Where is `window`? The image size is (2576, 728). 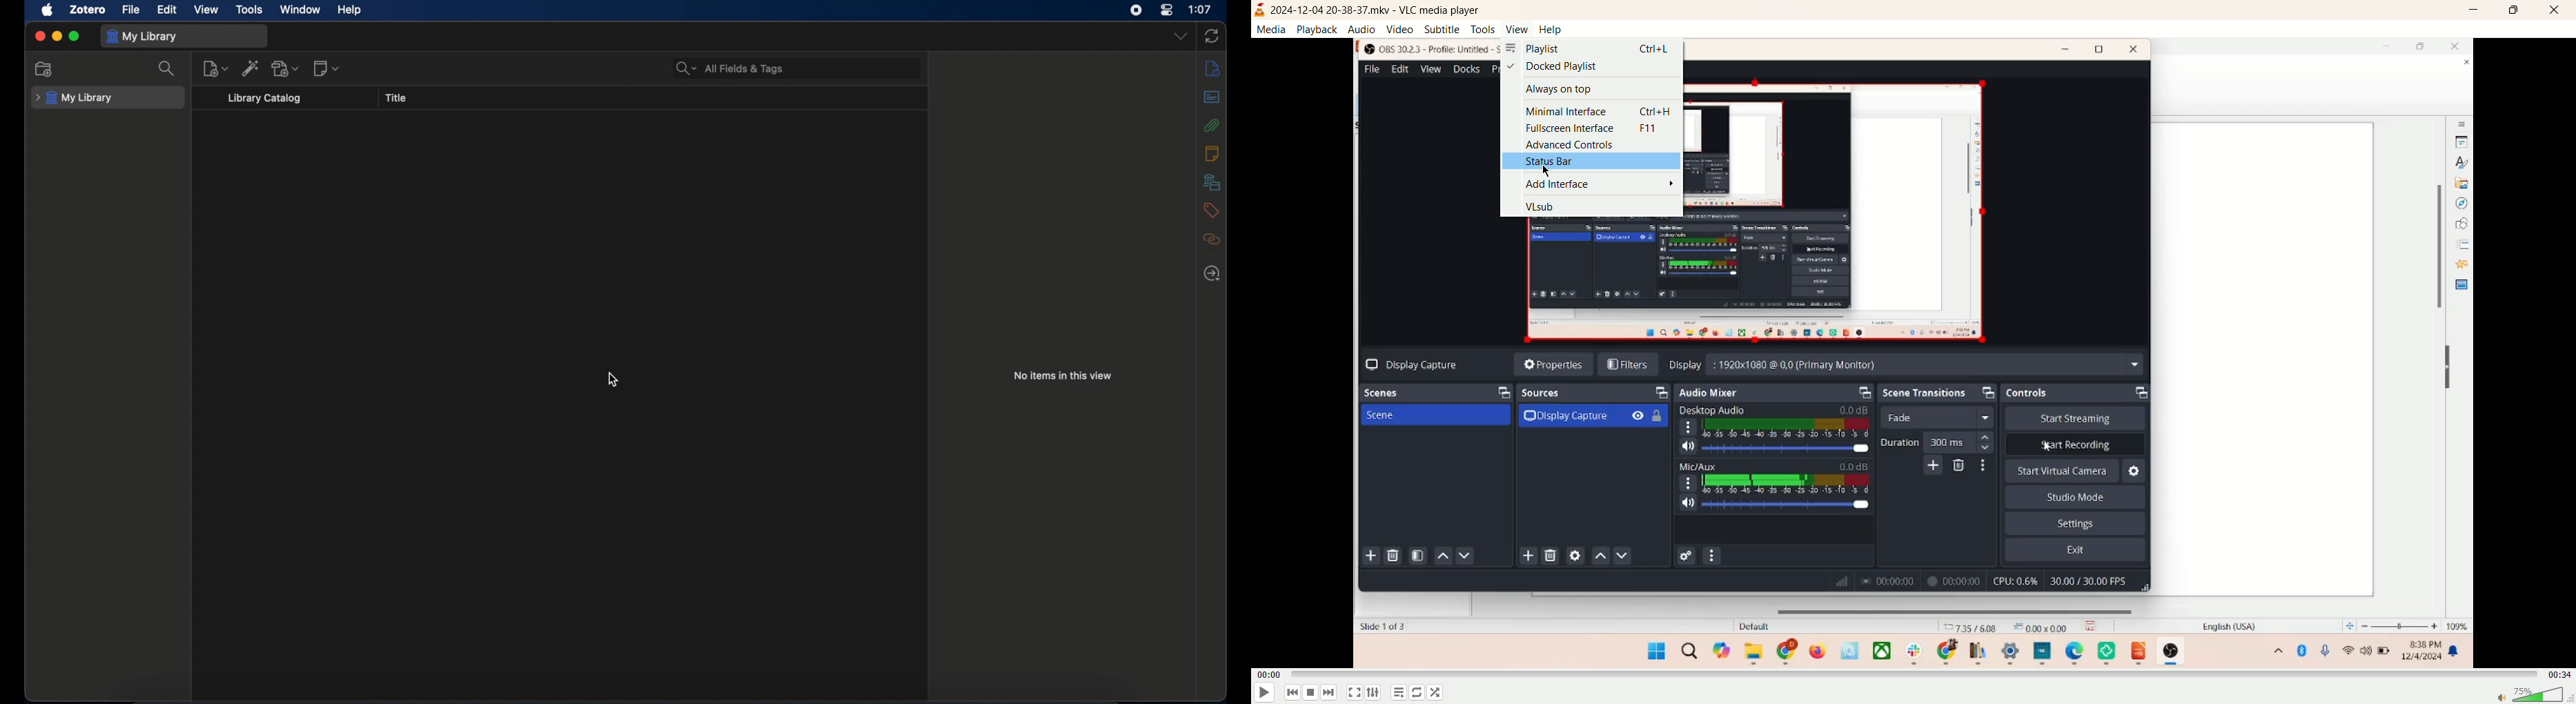 window is located at coordinates (300, 10).